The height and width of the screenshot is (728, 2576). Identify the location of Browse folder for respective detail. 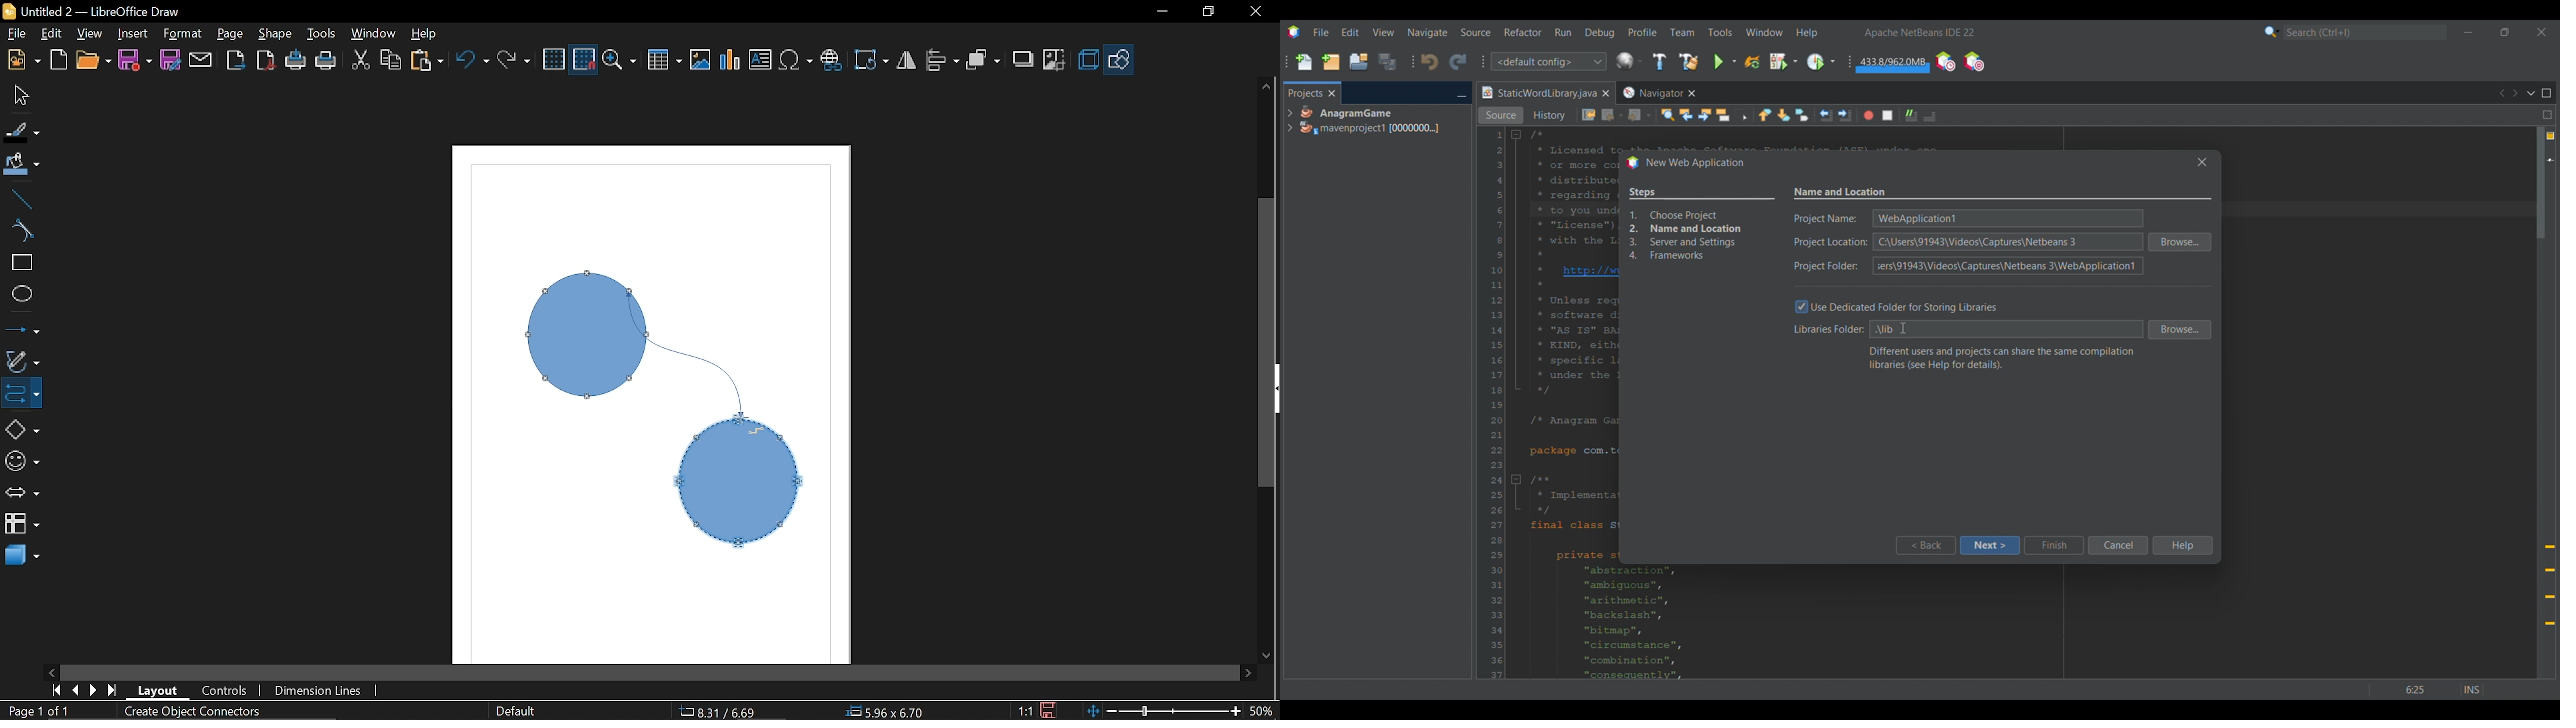
(2180, 286).